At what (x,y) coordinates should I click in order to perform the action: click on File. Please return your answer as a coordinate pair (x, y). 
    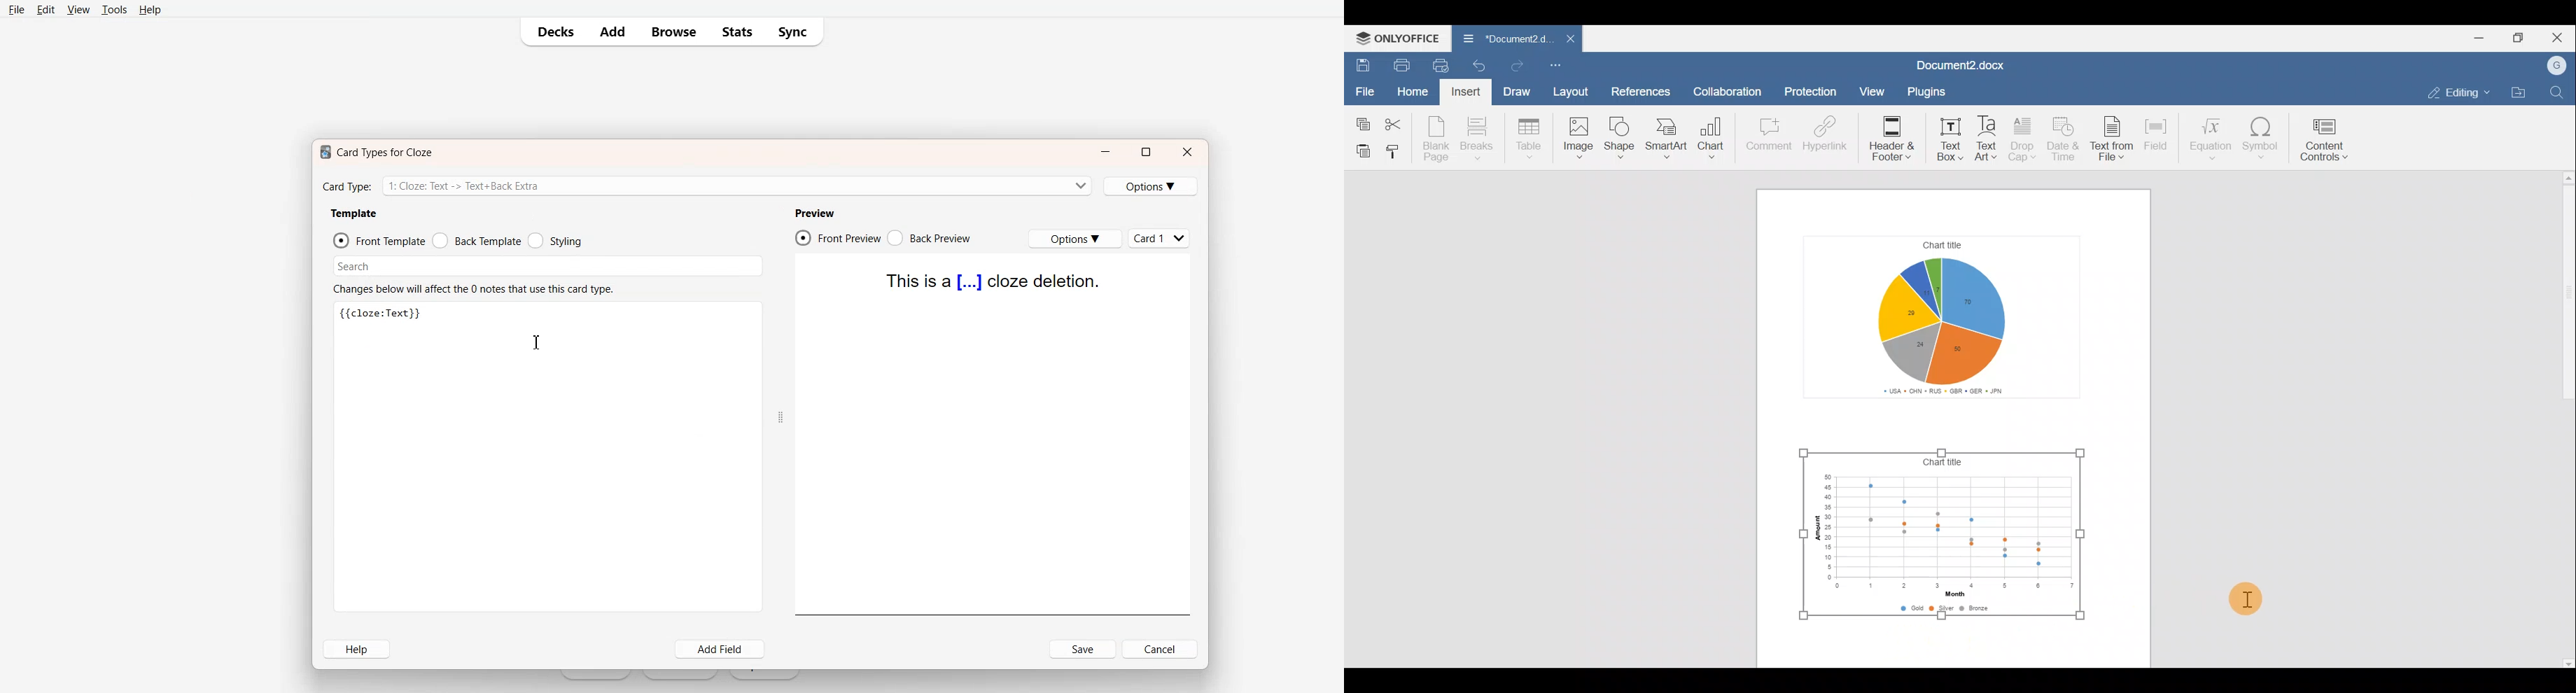
    Looking at the image, I should click on (17, 9).